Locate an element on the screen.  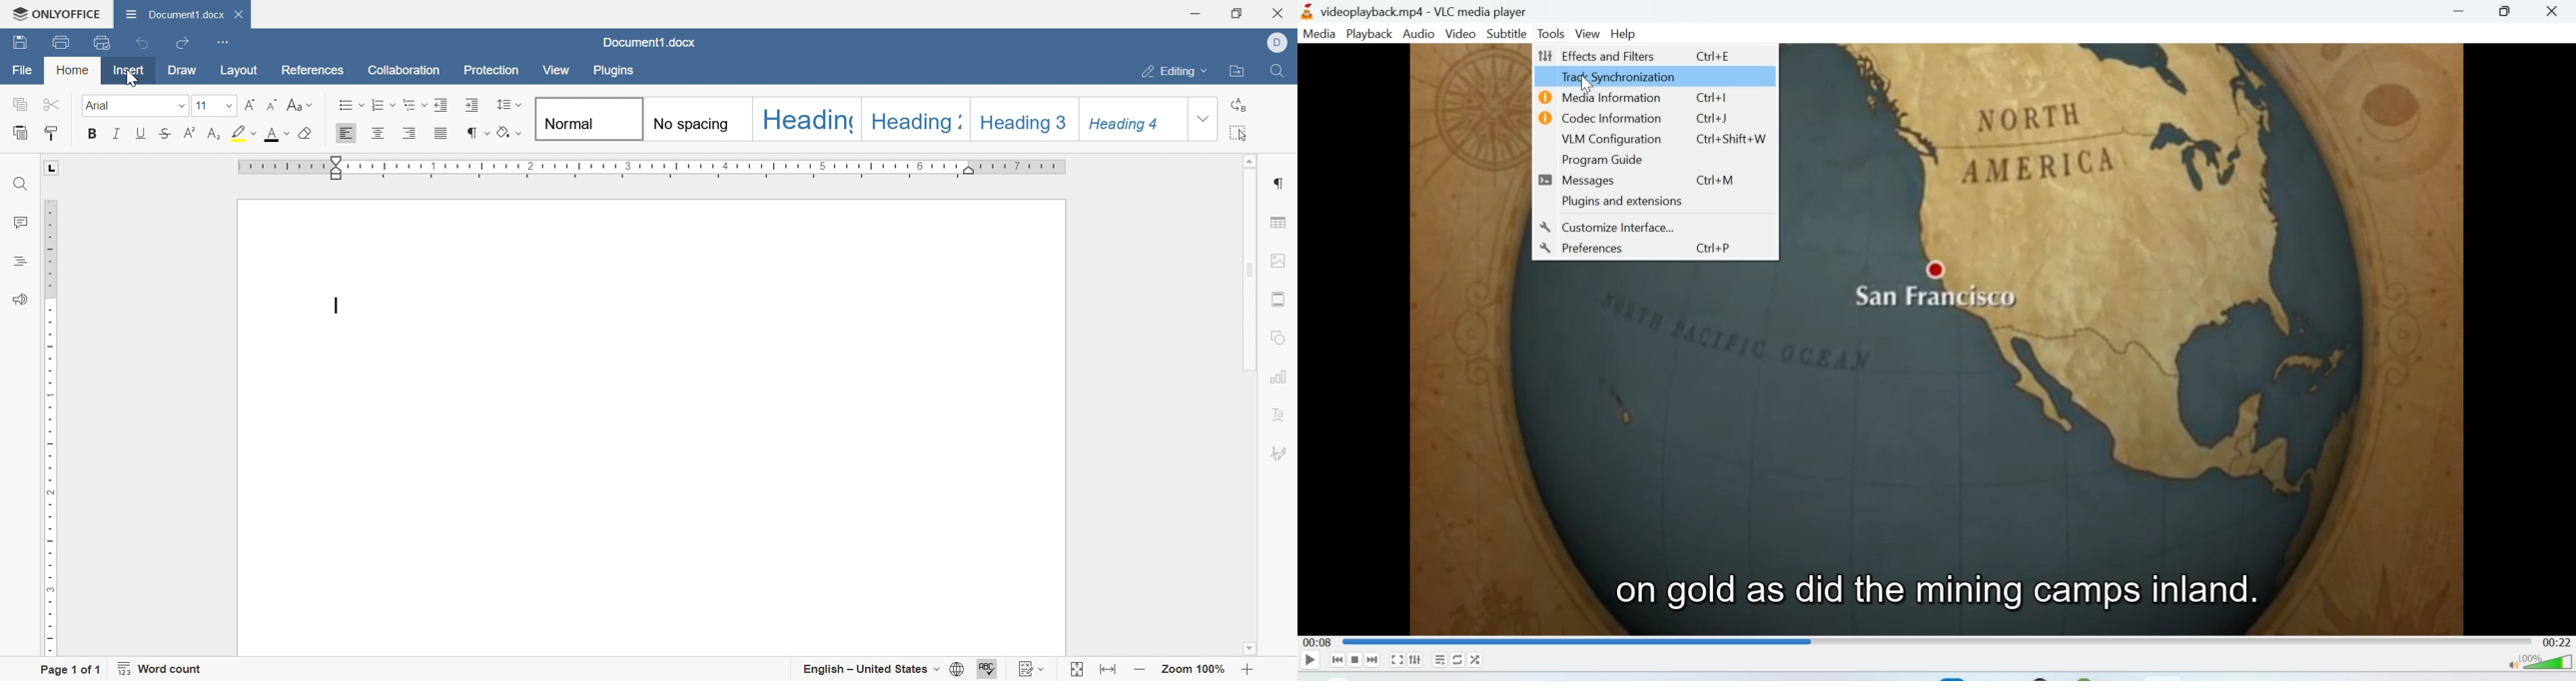
Maximize is located at coordinates (2506, 13).